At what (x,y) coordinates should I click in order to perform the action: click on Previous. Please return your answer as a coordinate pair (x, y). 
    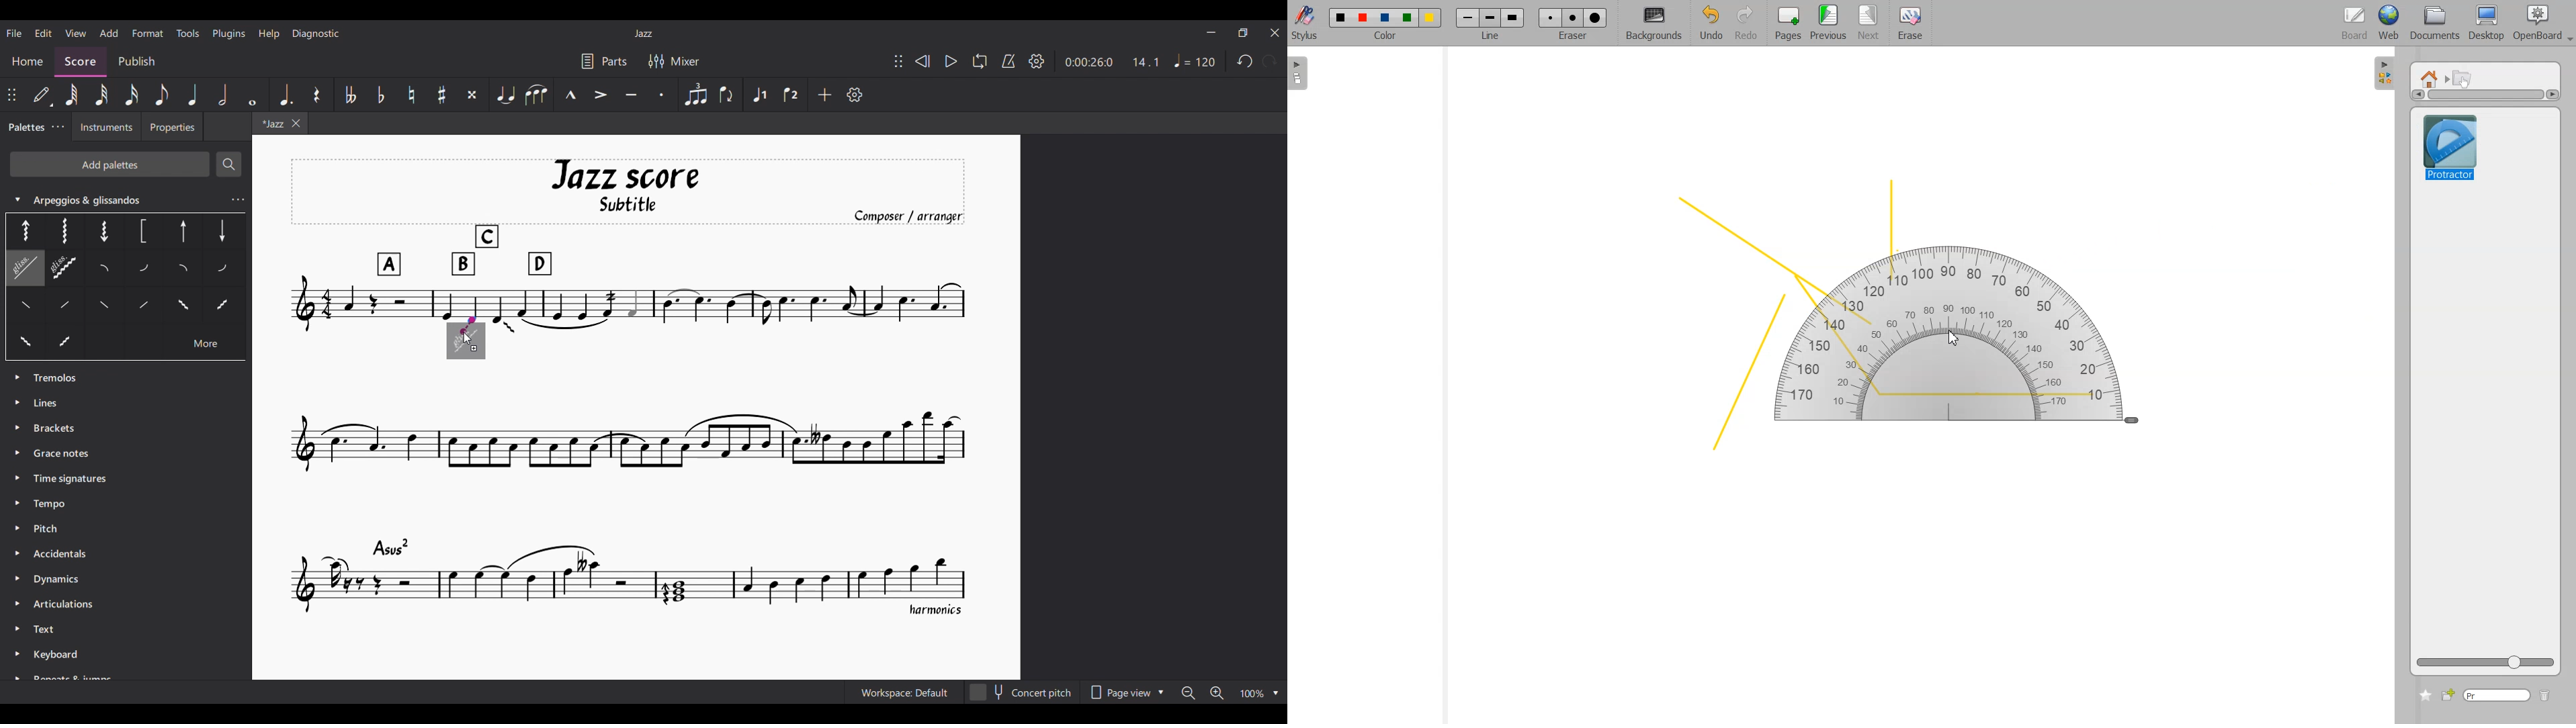
    Looking at the image, I should click on (1830, 24).